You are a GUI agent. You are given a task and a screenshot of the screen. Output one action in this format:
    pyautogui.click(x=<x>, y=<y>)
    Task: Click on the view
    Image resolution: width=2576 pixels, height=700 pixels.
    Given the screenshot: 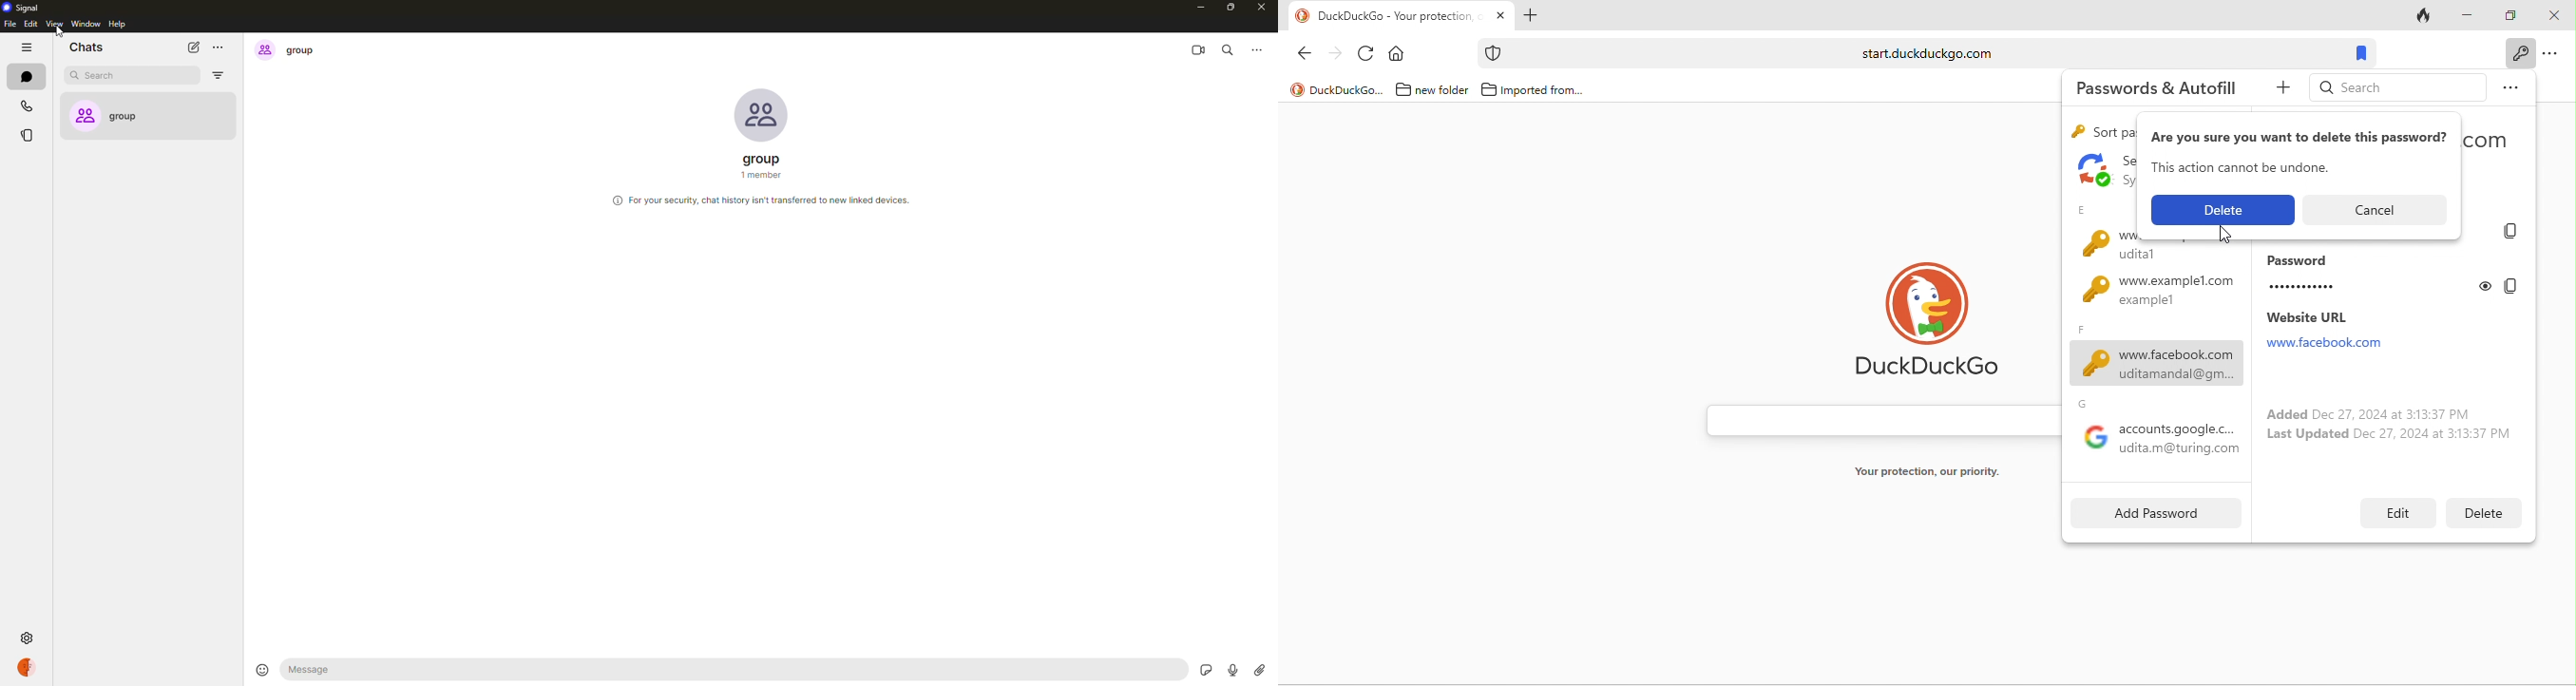 What is the action you would take?
    pyautogui.click(x=53, y=23)
    